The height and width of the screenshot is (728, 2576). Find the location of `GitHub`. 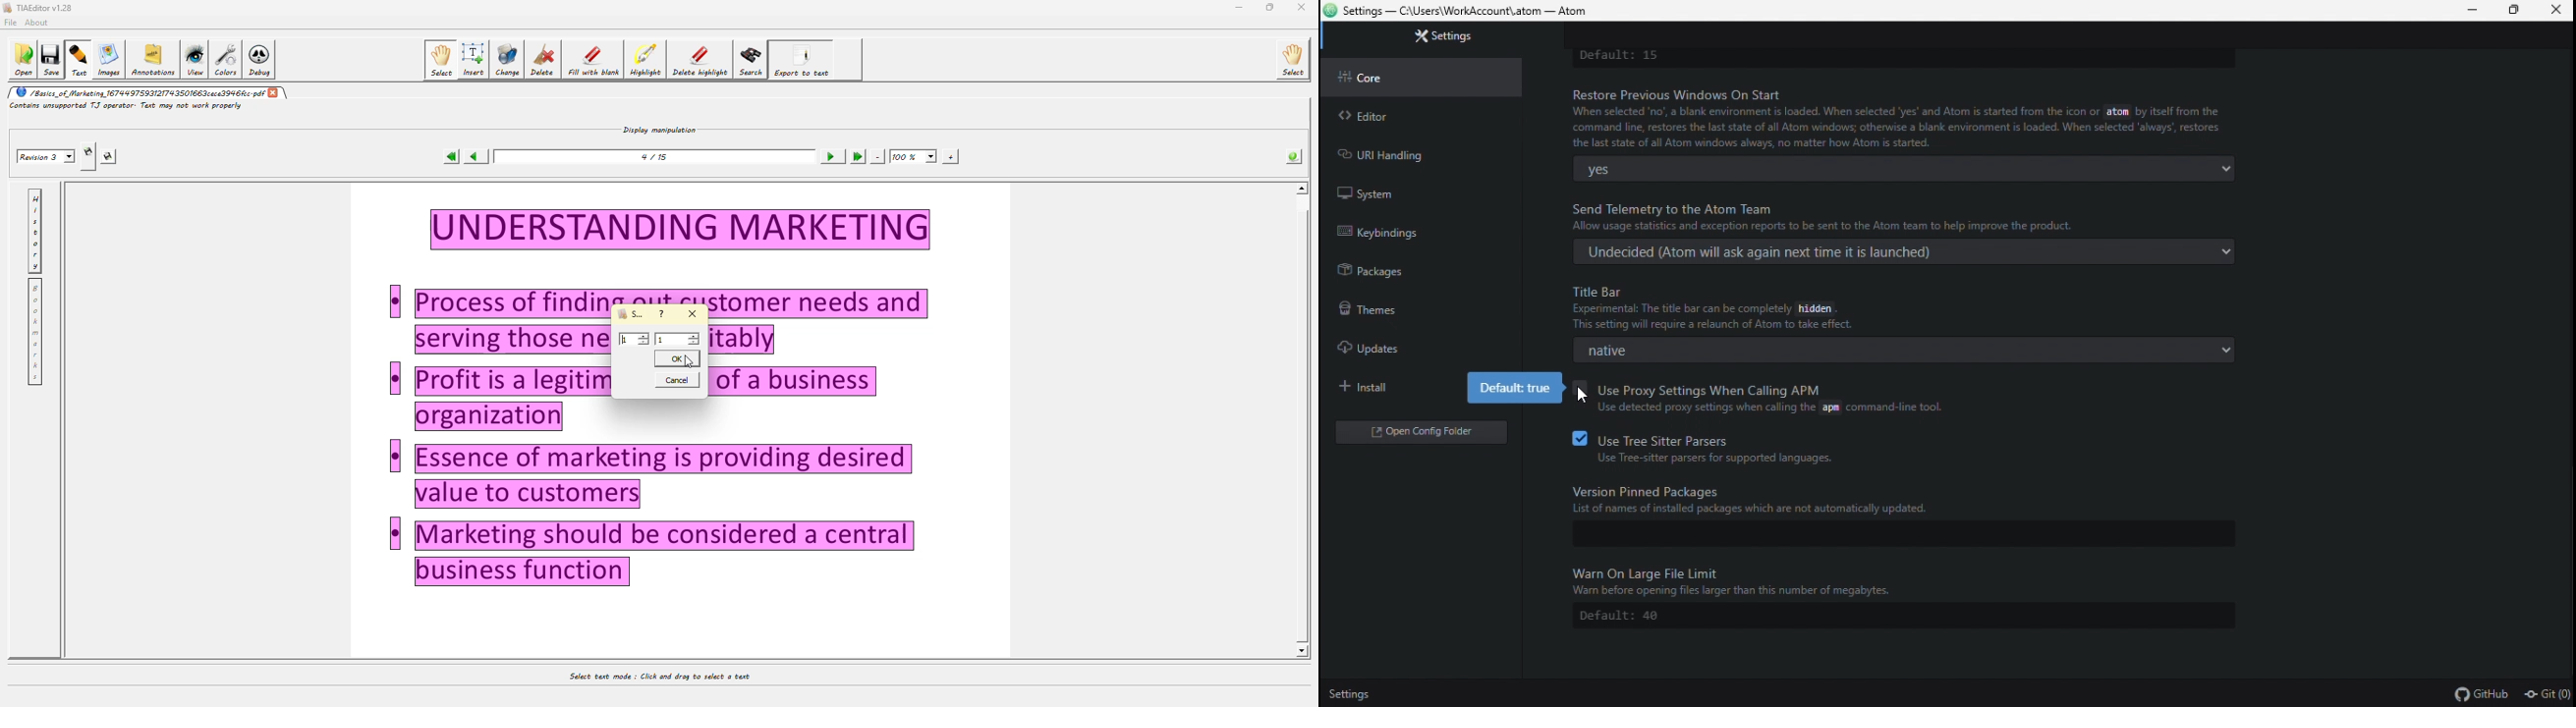

GitHub is located at coordinates (2483, 693).